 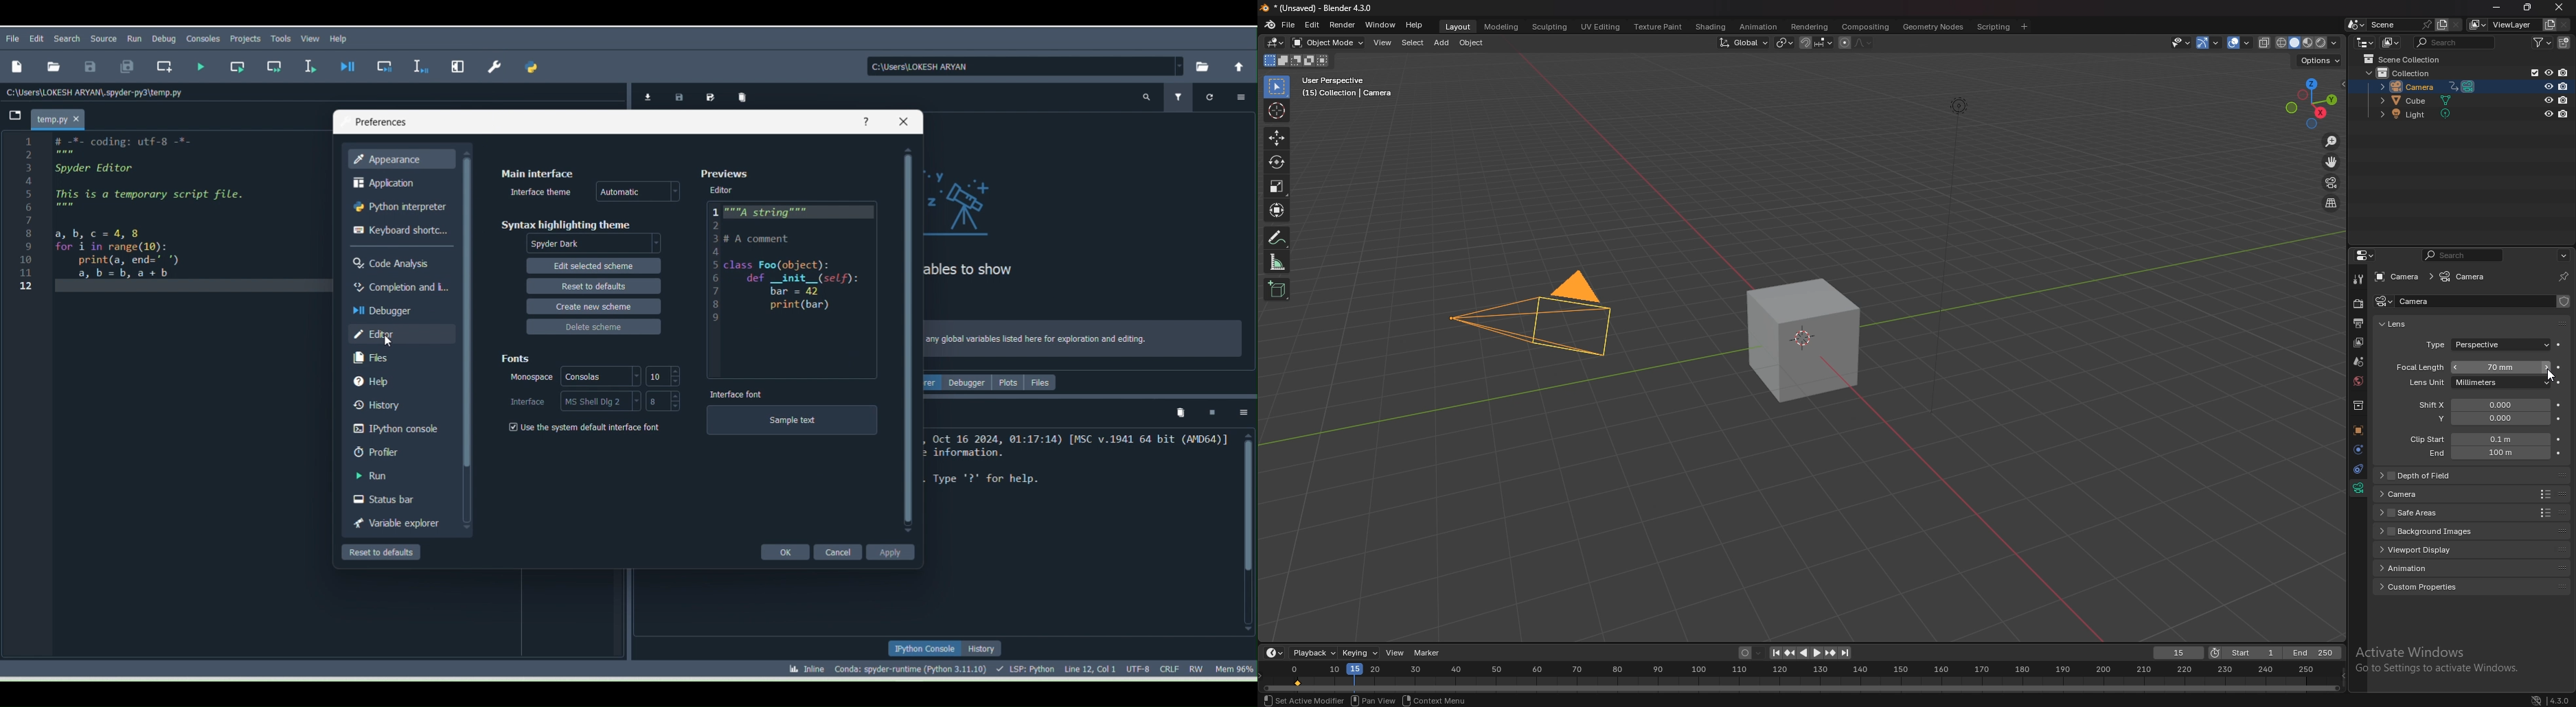 I want to click on Preferences, so click(x=380, y=122).